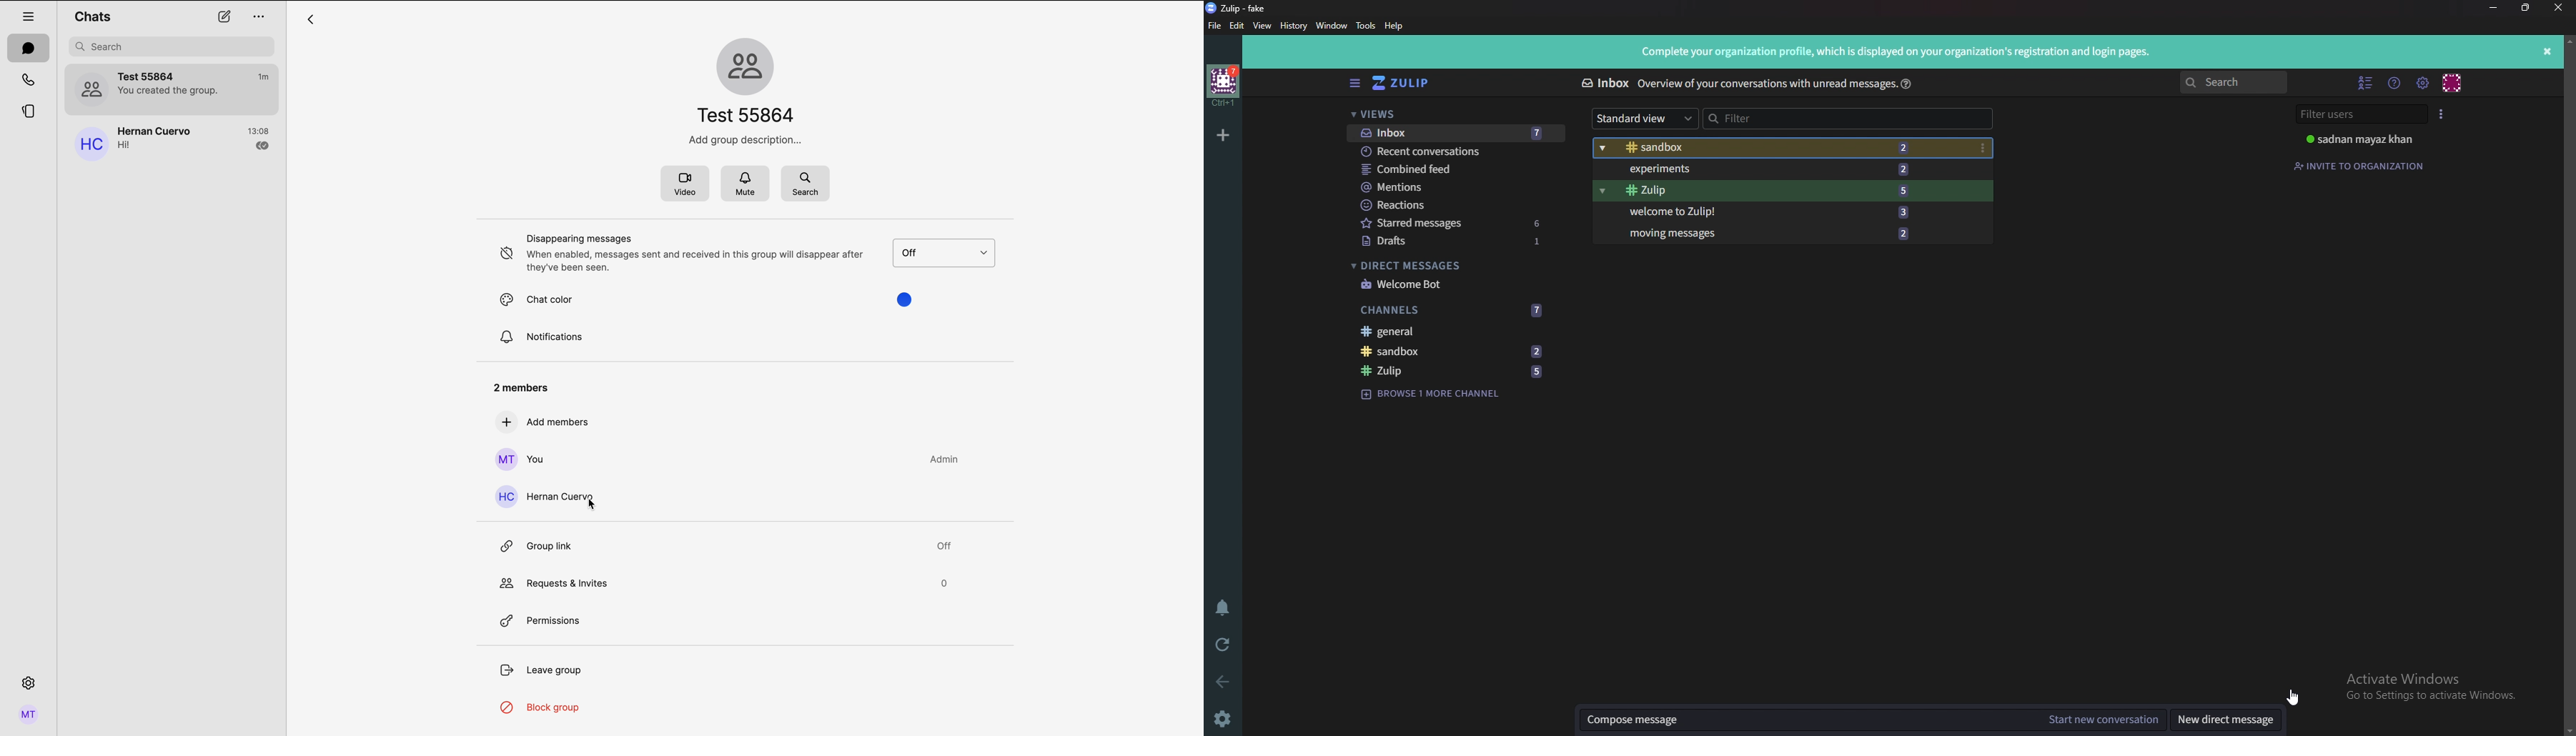 The height and width of the screenshot is (756, 2576). Describe the element at coordinates (1224, 86) in the screenshot. I see `home` at that location.